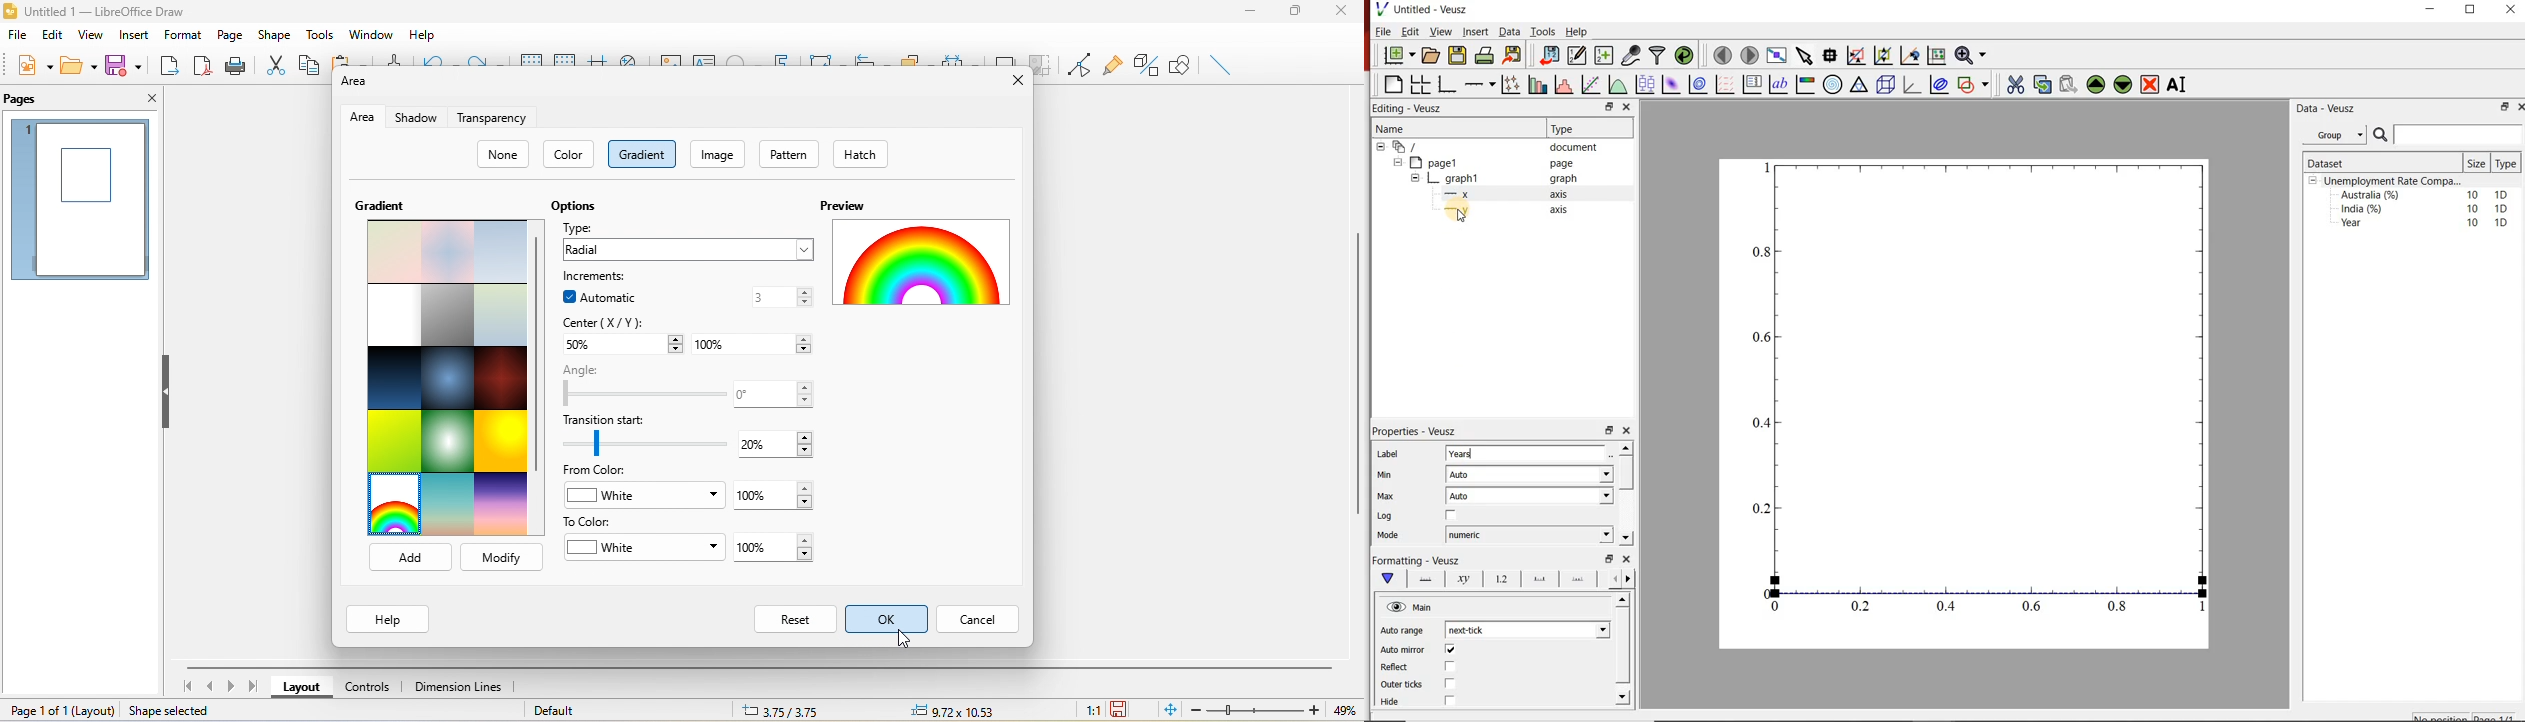 Image resolution: width=2548 pixels, height=728 pixels. What do you see at coordinates (392, 506) in the screenshot?
I see `rainbow ` at bounding box center [392, 506].